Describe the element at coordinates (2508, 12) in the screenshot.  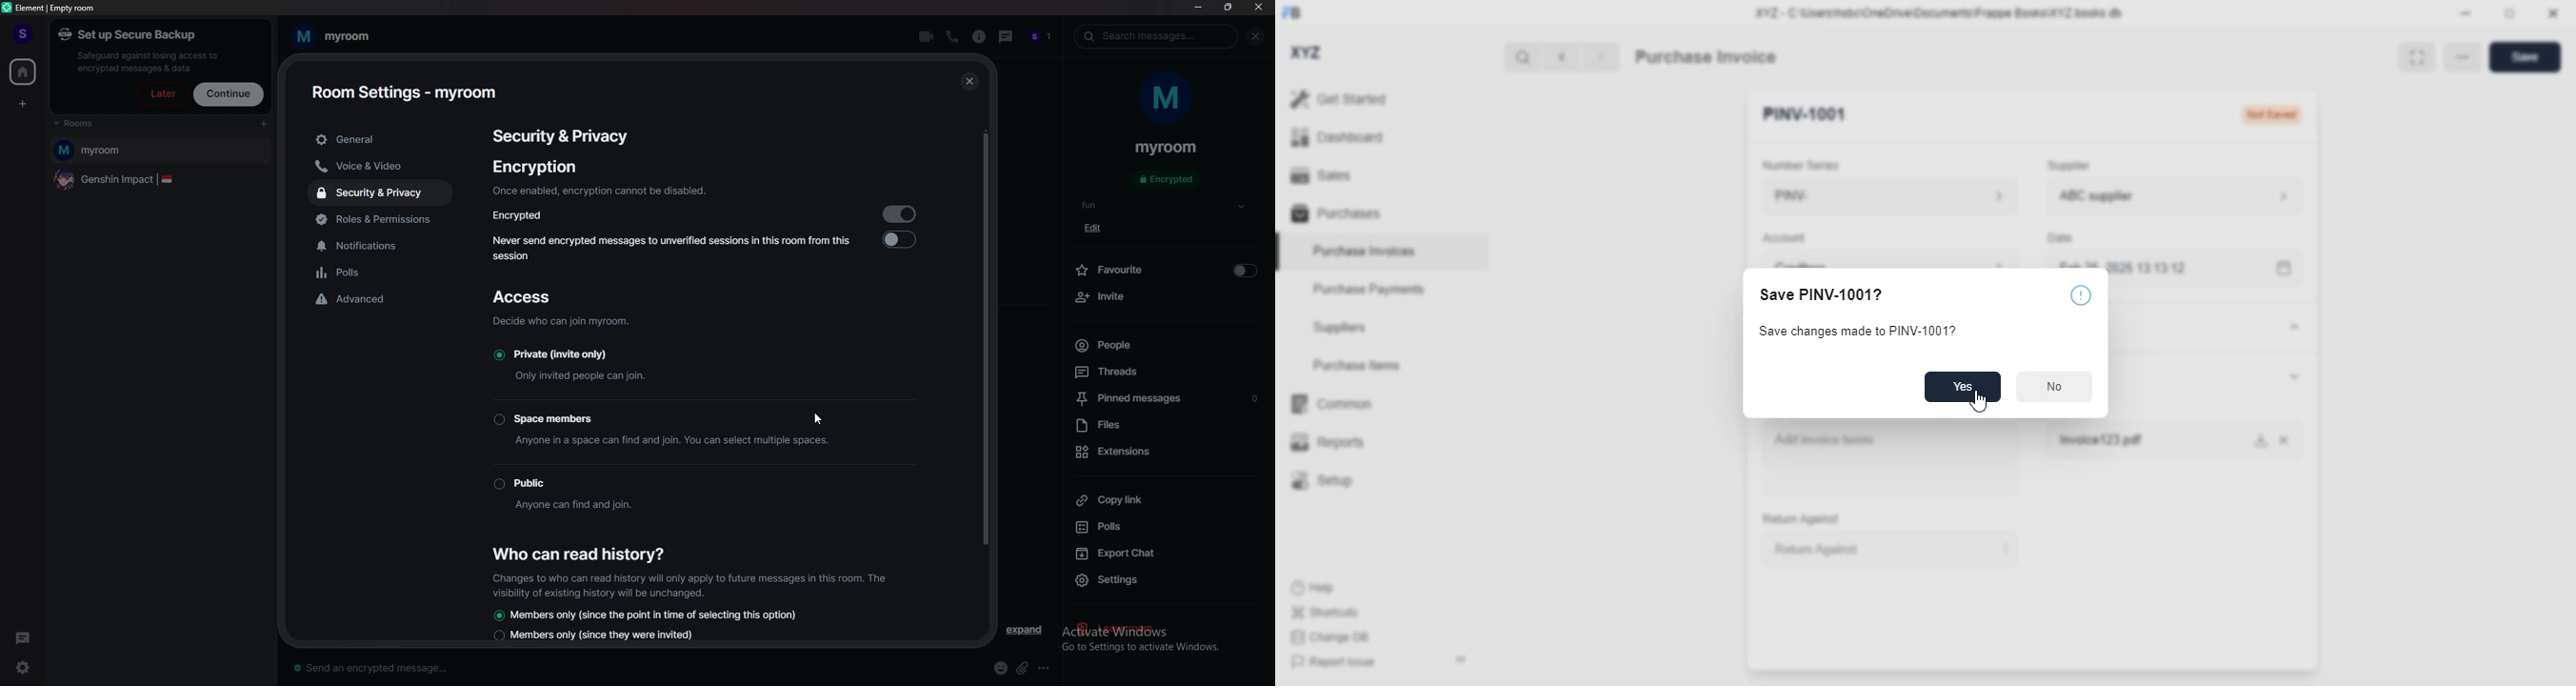
I see `toggle maximize` at that location.